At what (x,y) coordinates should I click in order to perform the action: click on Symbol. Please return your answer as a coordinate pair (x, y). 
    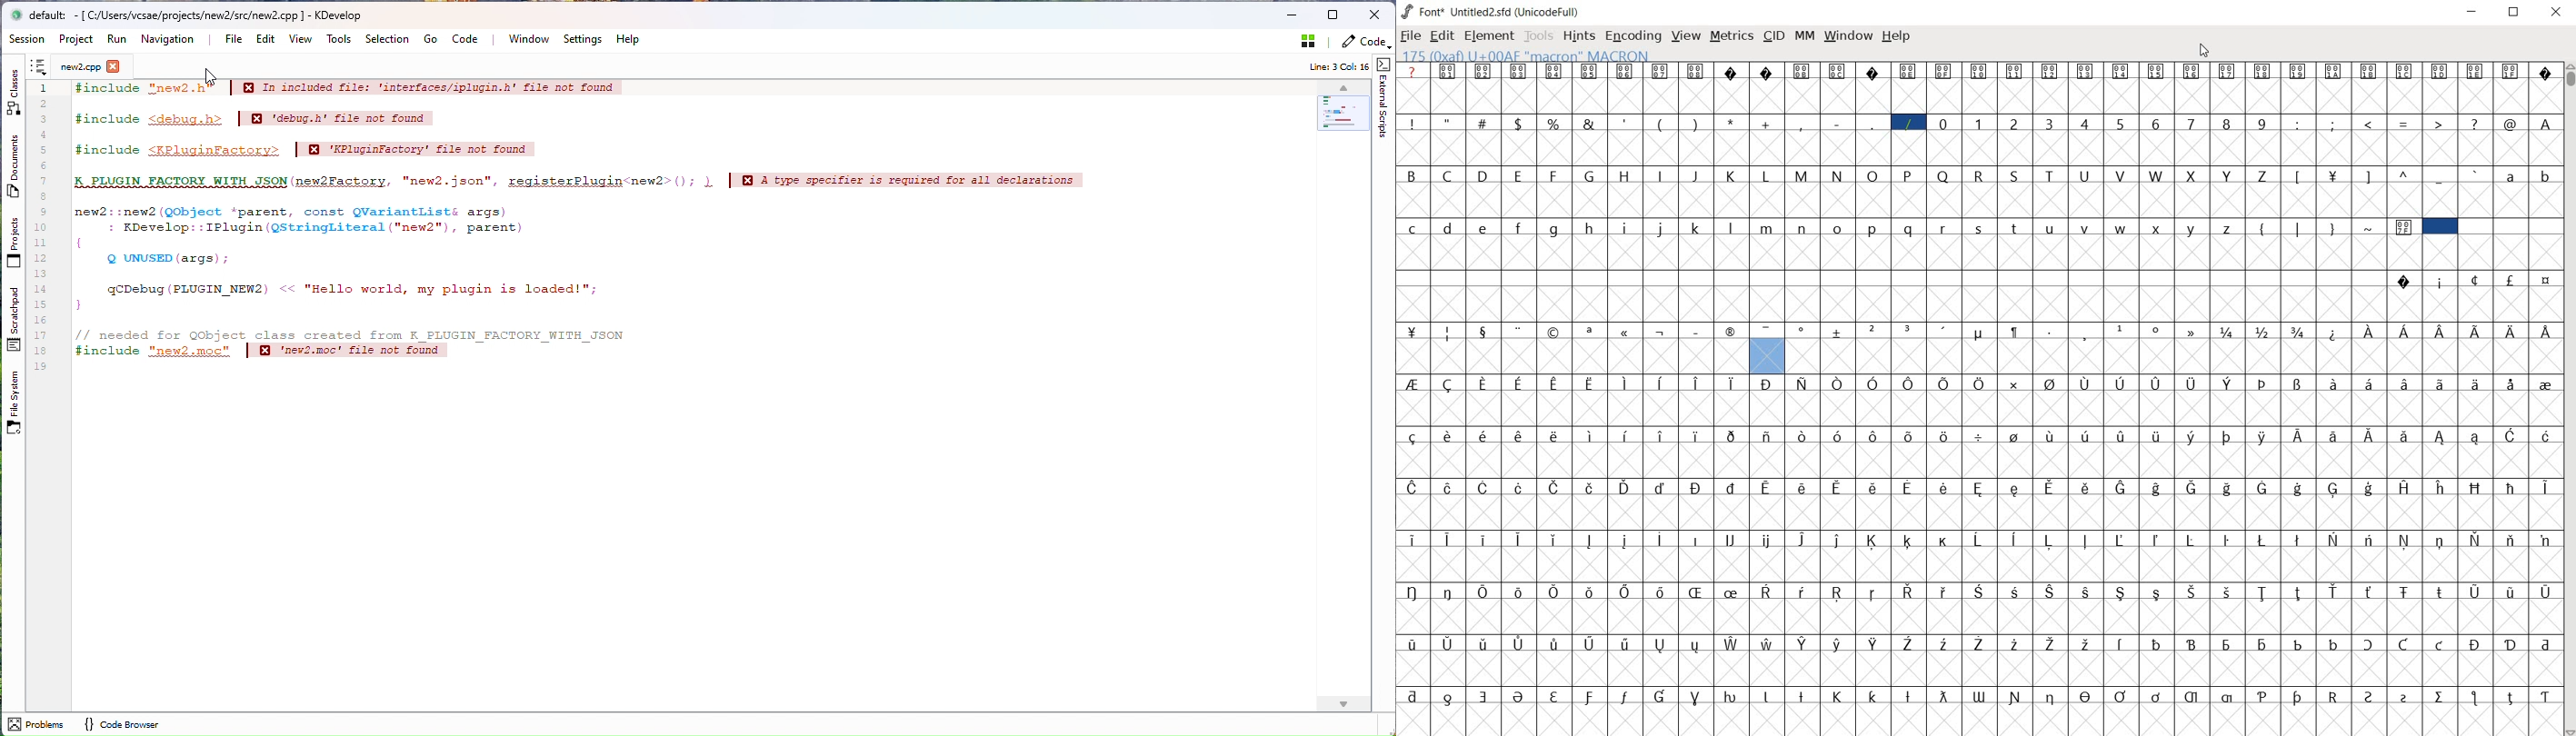
    Looking at the image, I should click on (1873, 330).